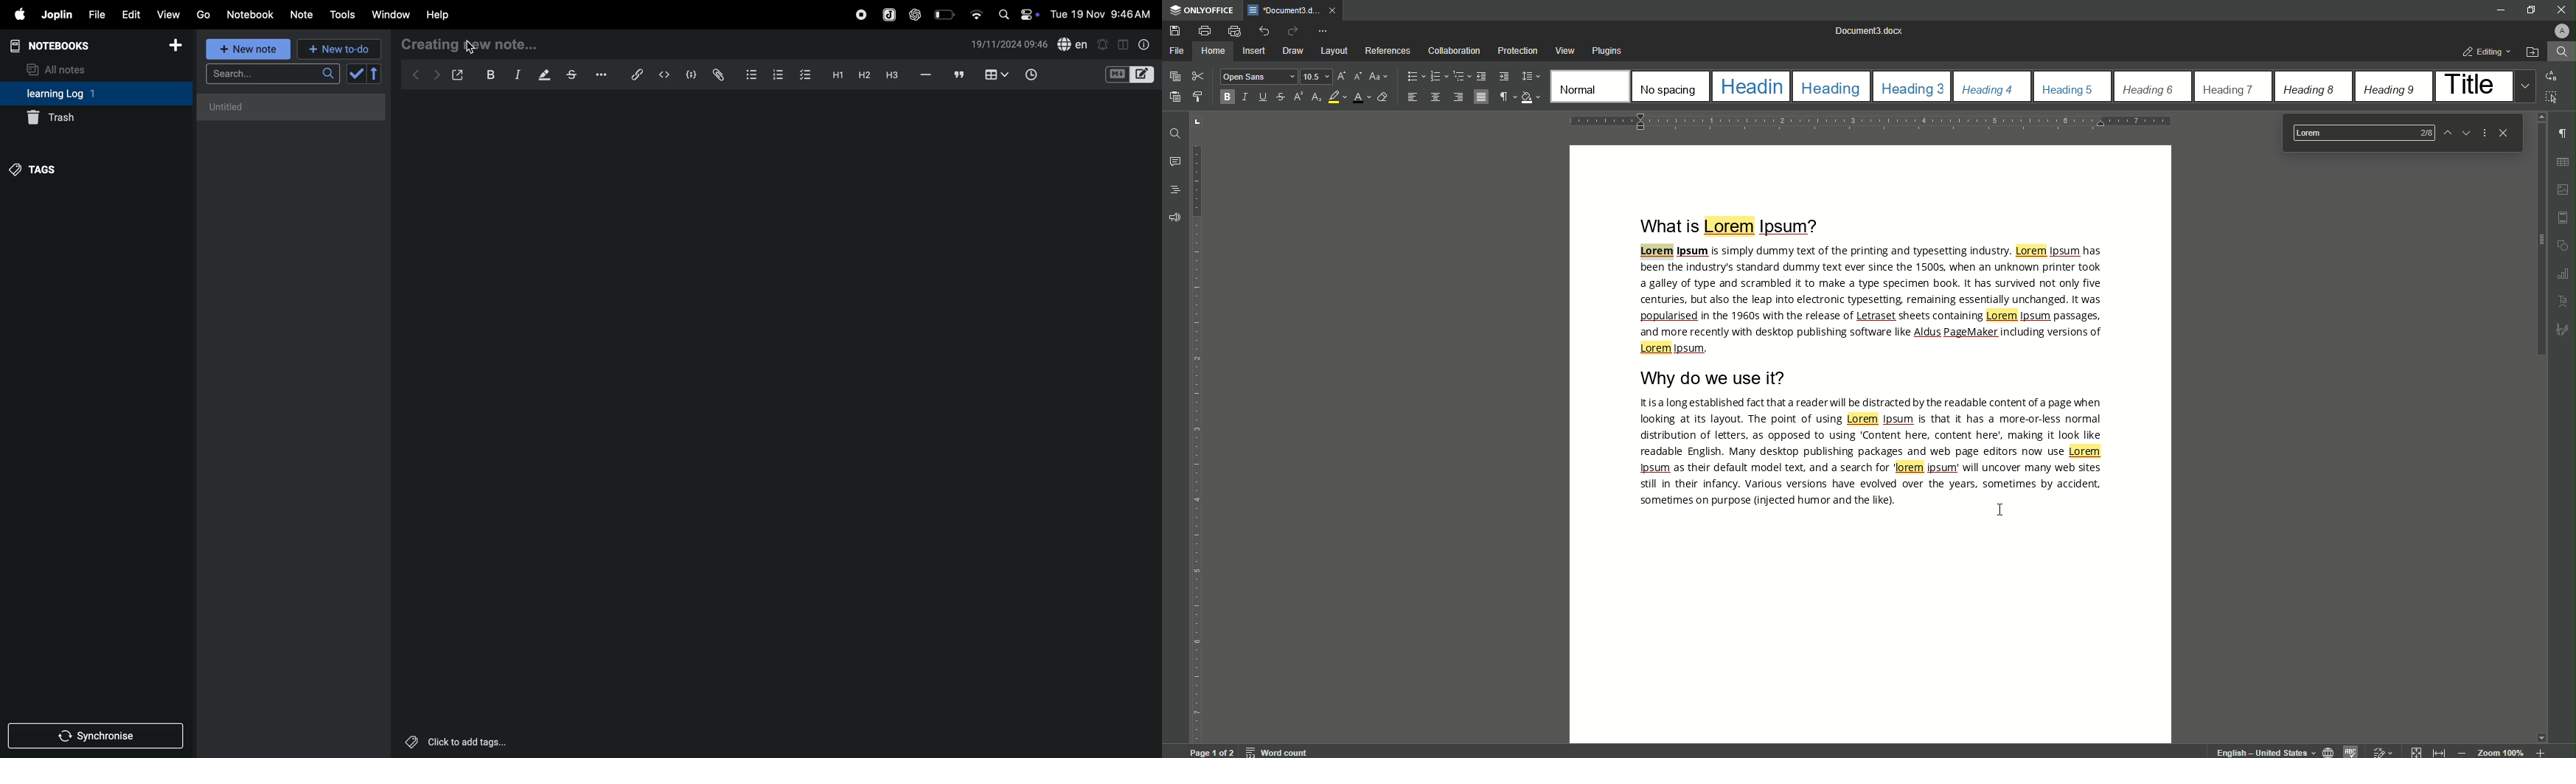  What do you see at coordinates (341, 15) in the screenshot?
I see `tools` at bounding box center [341, 15].